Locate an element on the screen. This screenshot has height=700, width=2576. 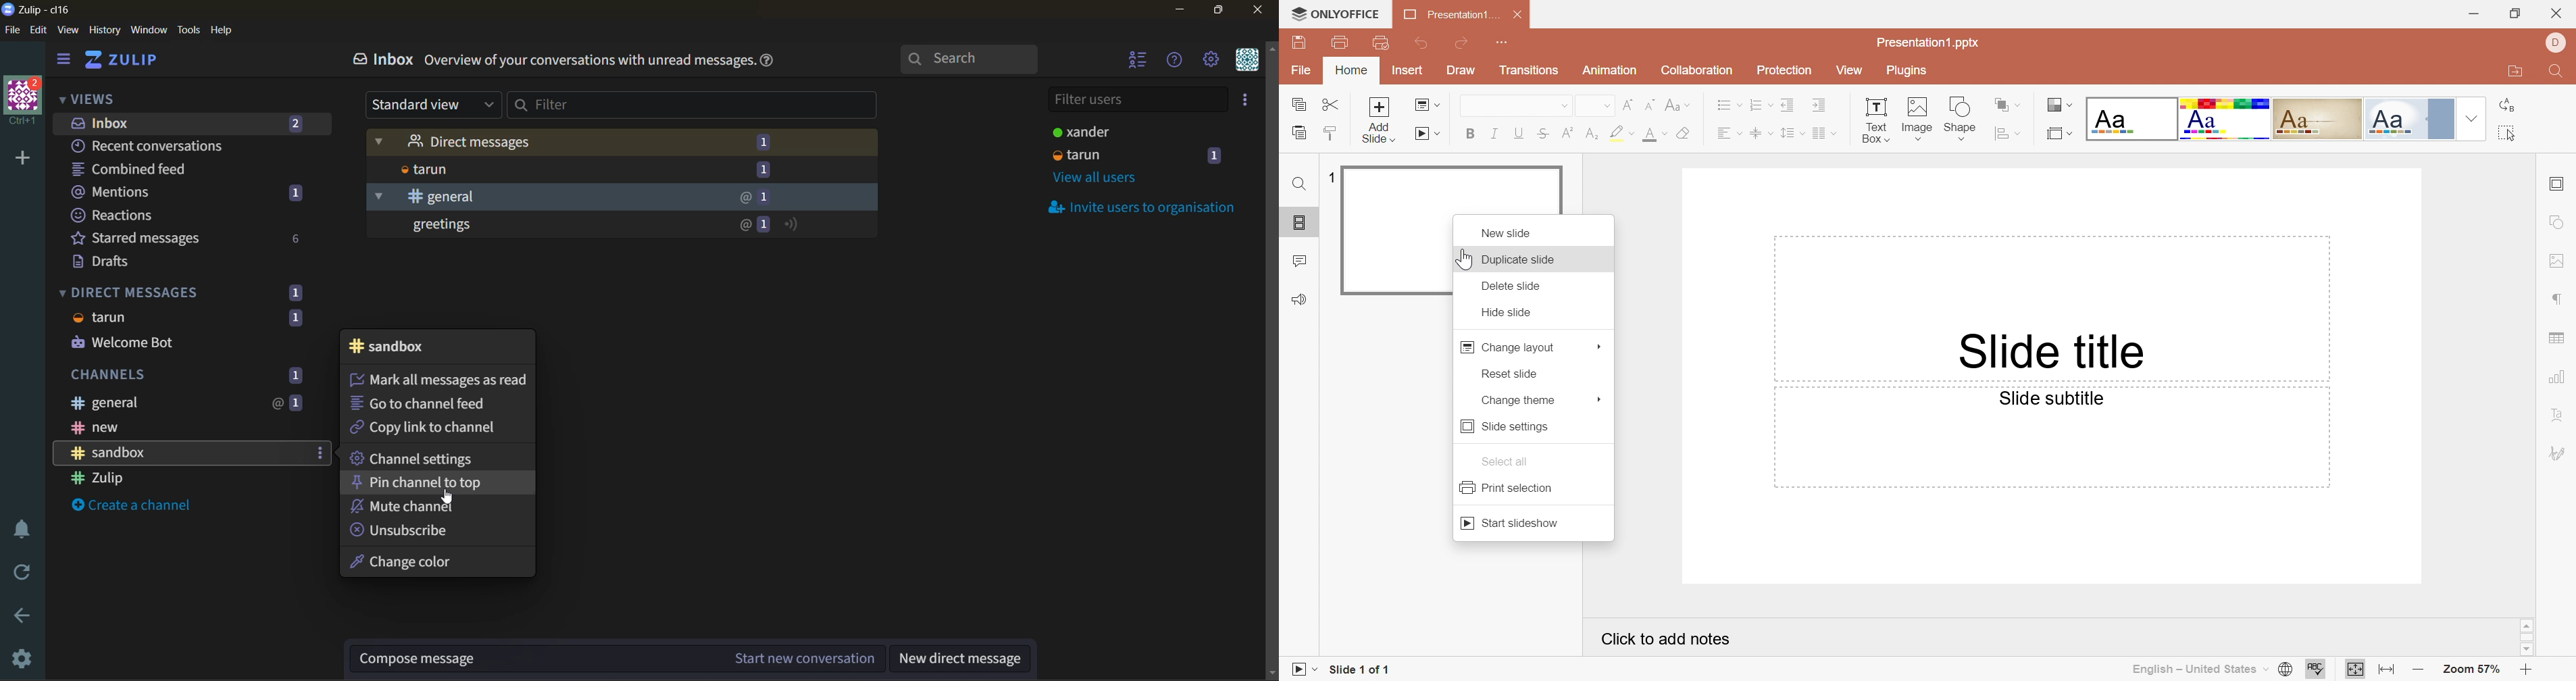
Change layout is located at coordinates (1509, 346).